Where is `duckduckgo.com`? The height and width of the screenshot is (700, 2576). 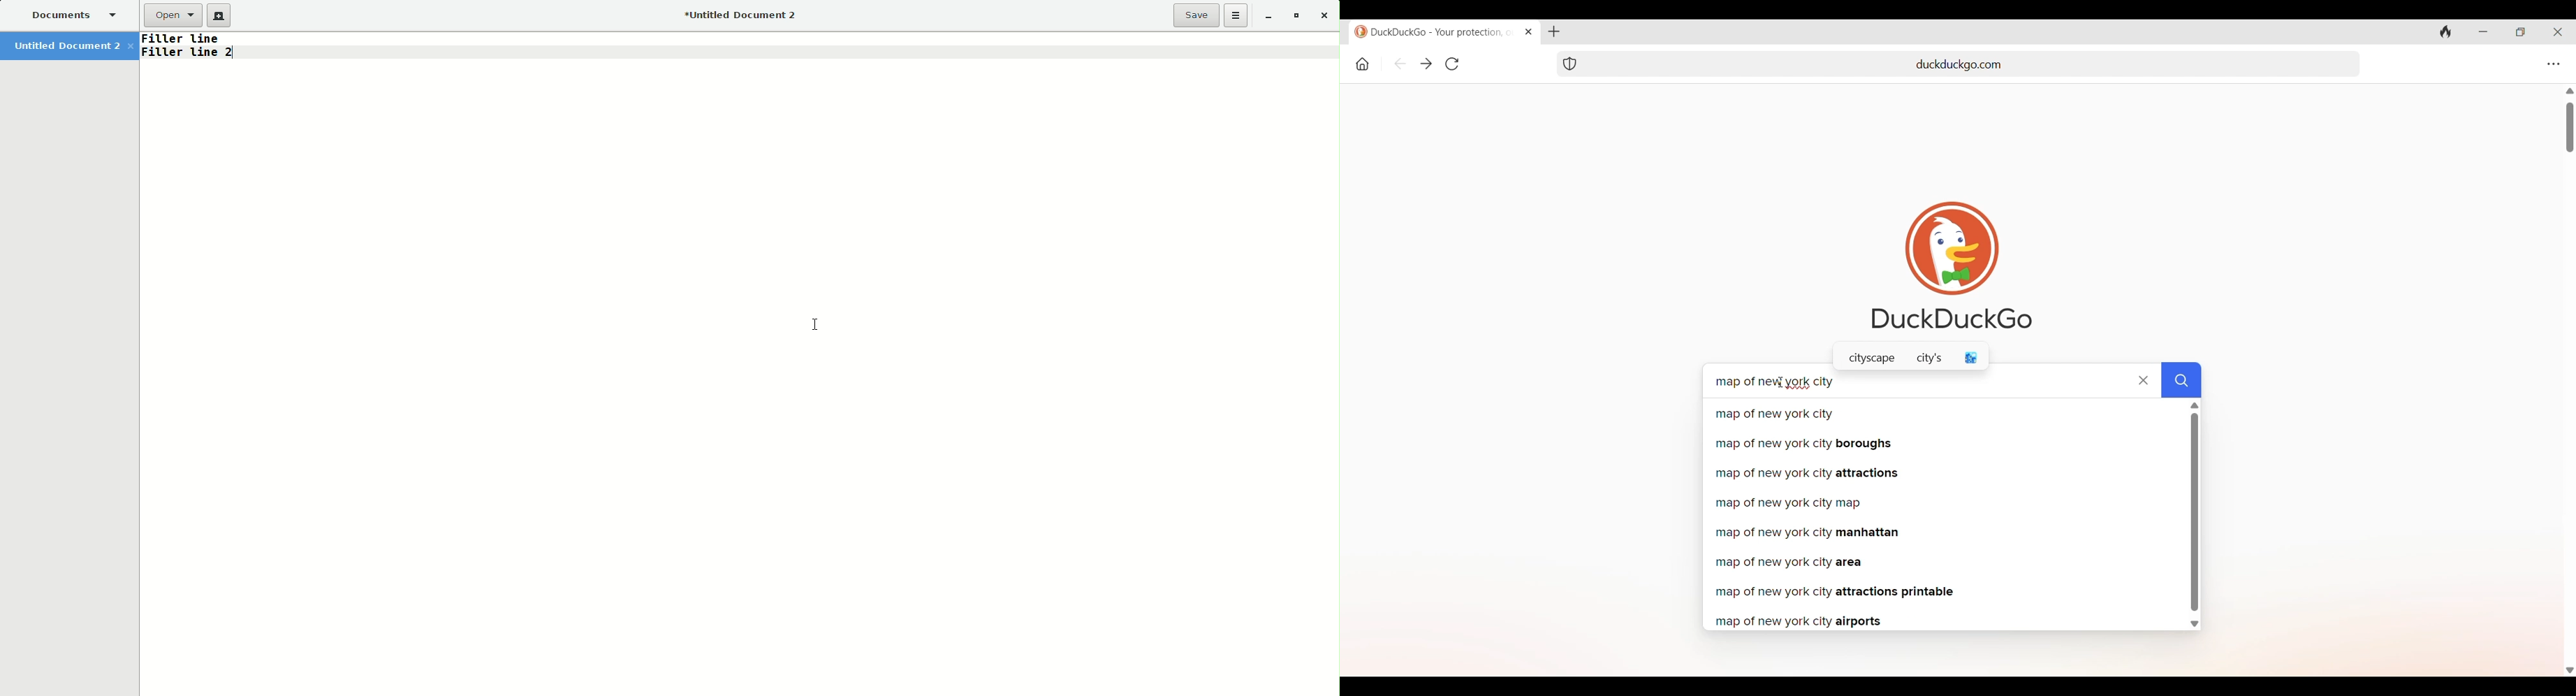
duckduckgo.com is located at coordinates (1959, 65).